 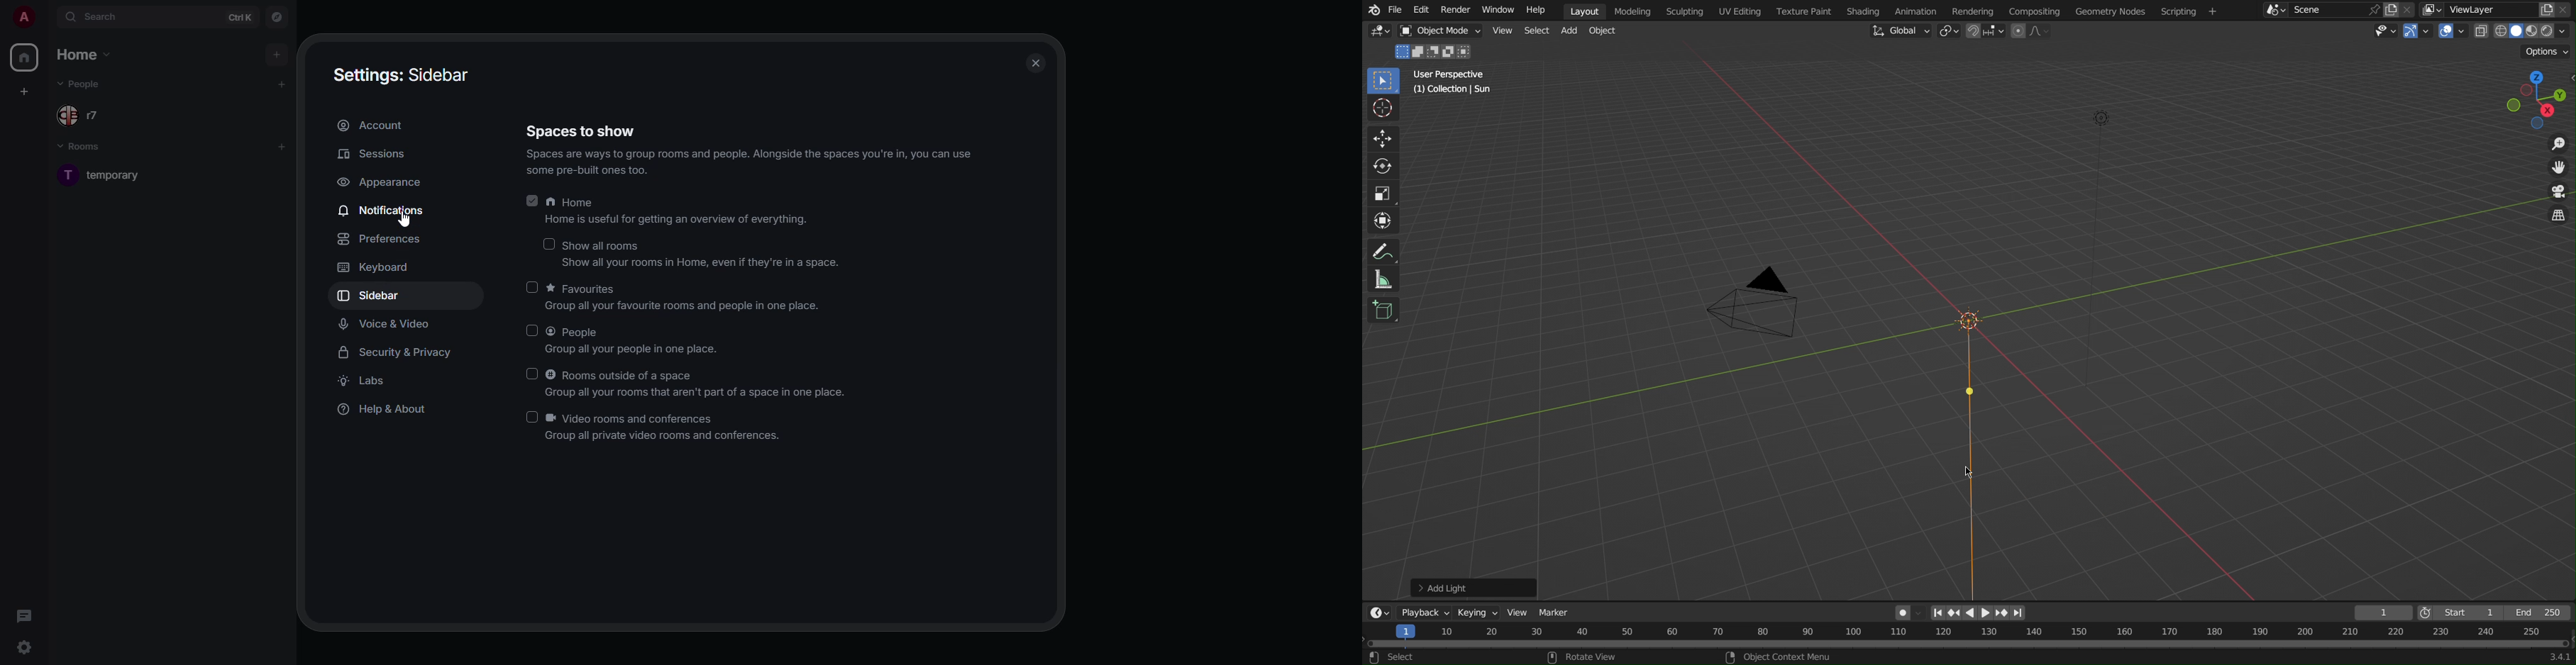 What do you see at coordinates (529, 200) in the screenshot?
I see `enabled` at bounding box center [529, 200].